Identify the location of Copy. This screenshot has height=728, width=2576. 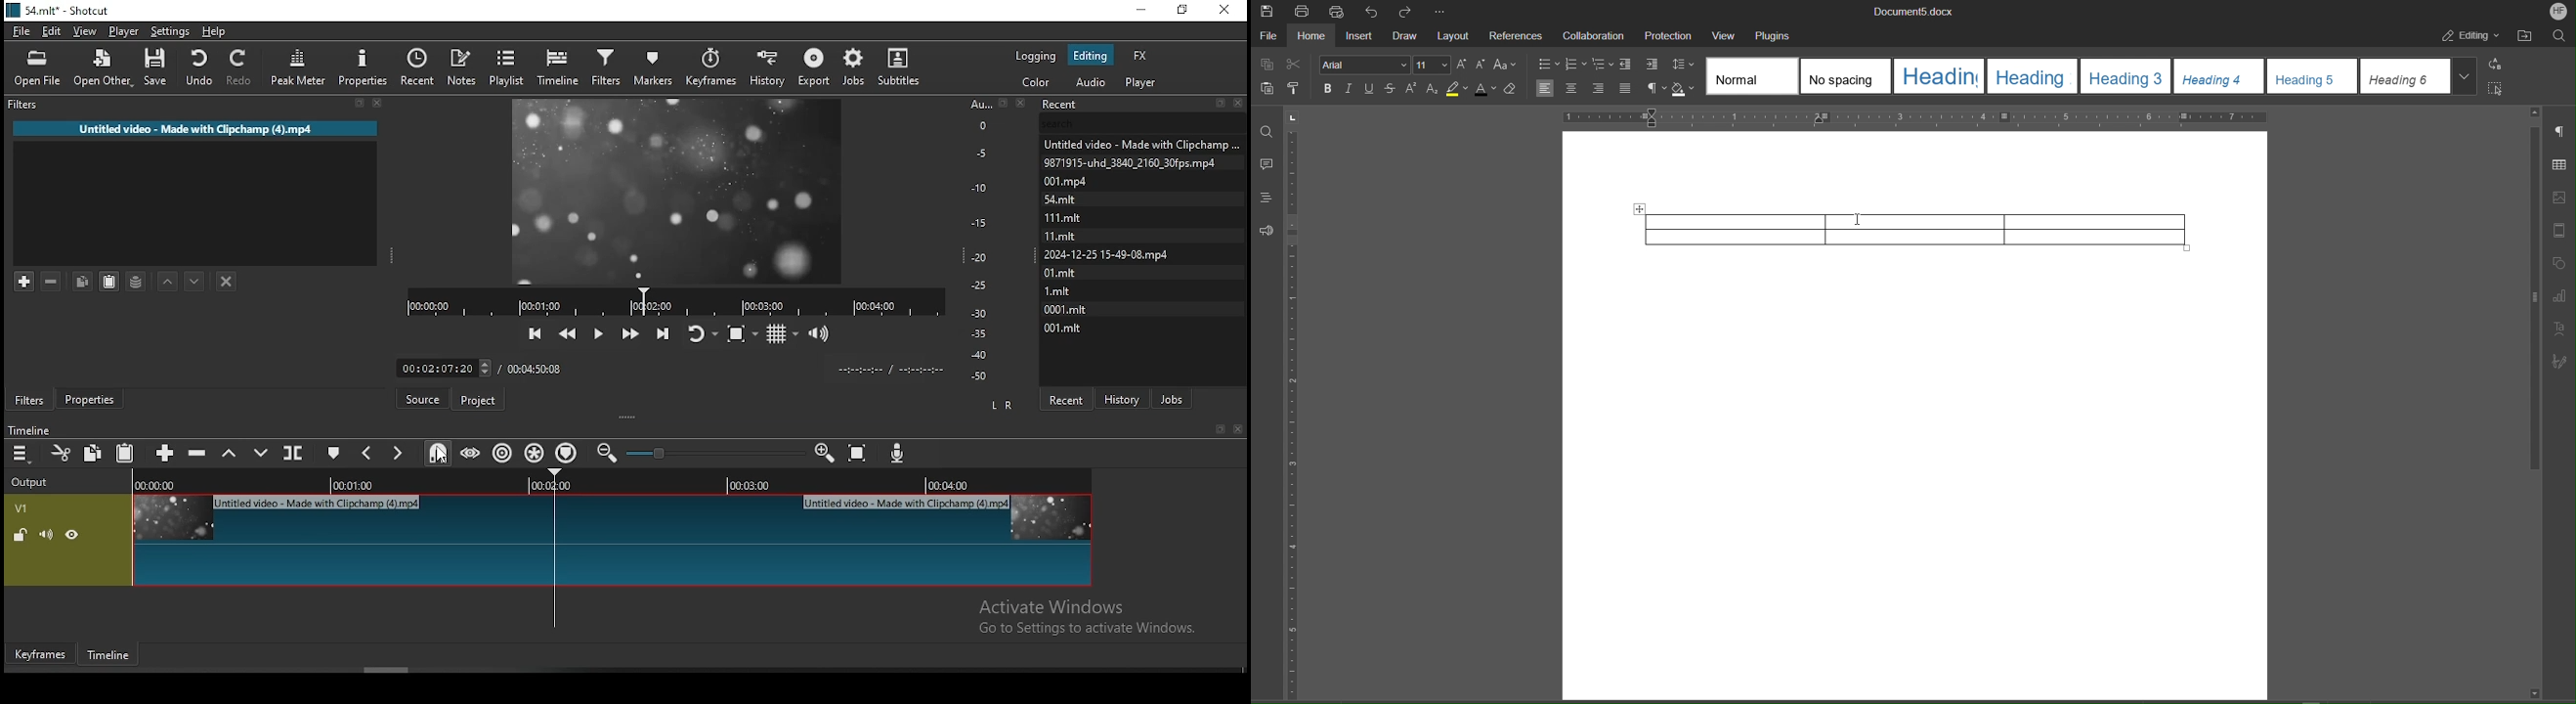
(1265, 63).